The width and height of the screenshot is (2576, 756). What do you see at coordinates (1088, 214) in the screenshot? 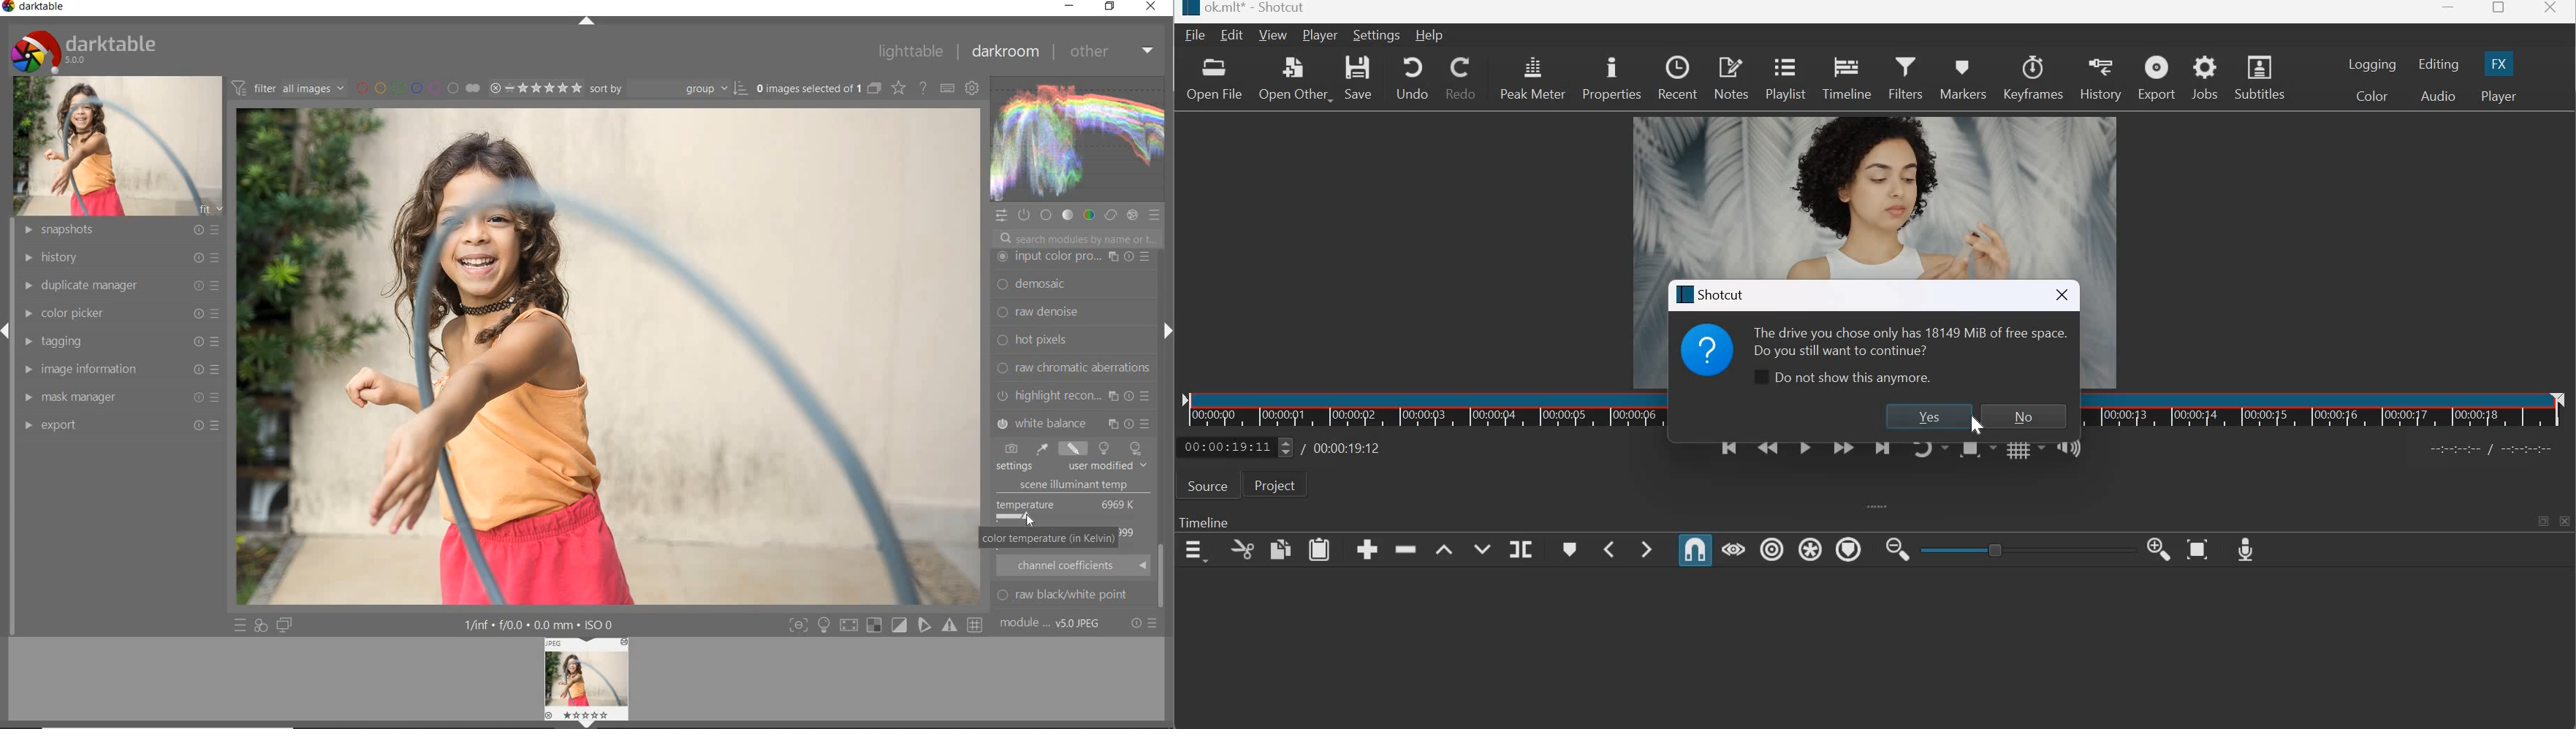
I see `color` at bounding box center [1088, 214].